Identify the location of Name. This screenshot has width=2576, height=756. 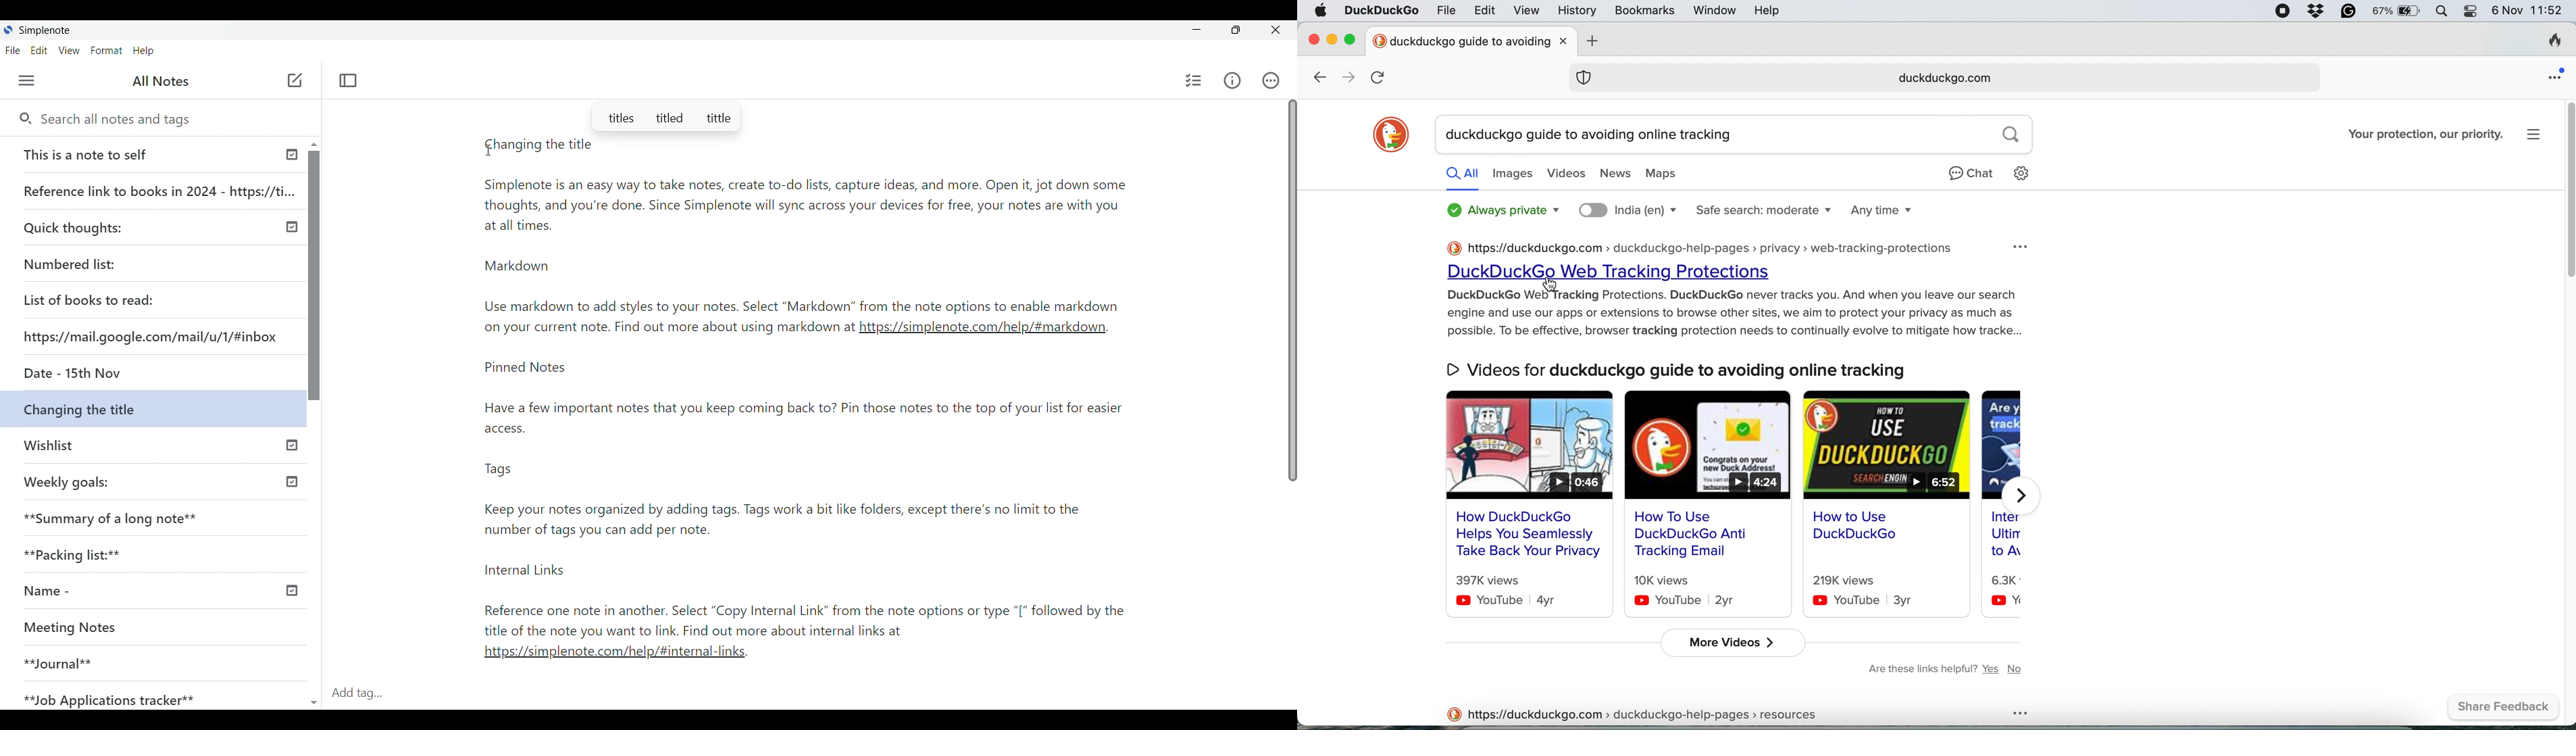
(42, 592).